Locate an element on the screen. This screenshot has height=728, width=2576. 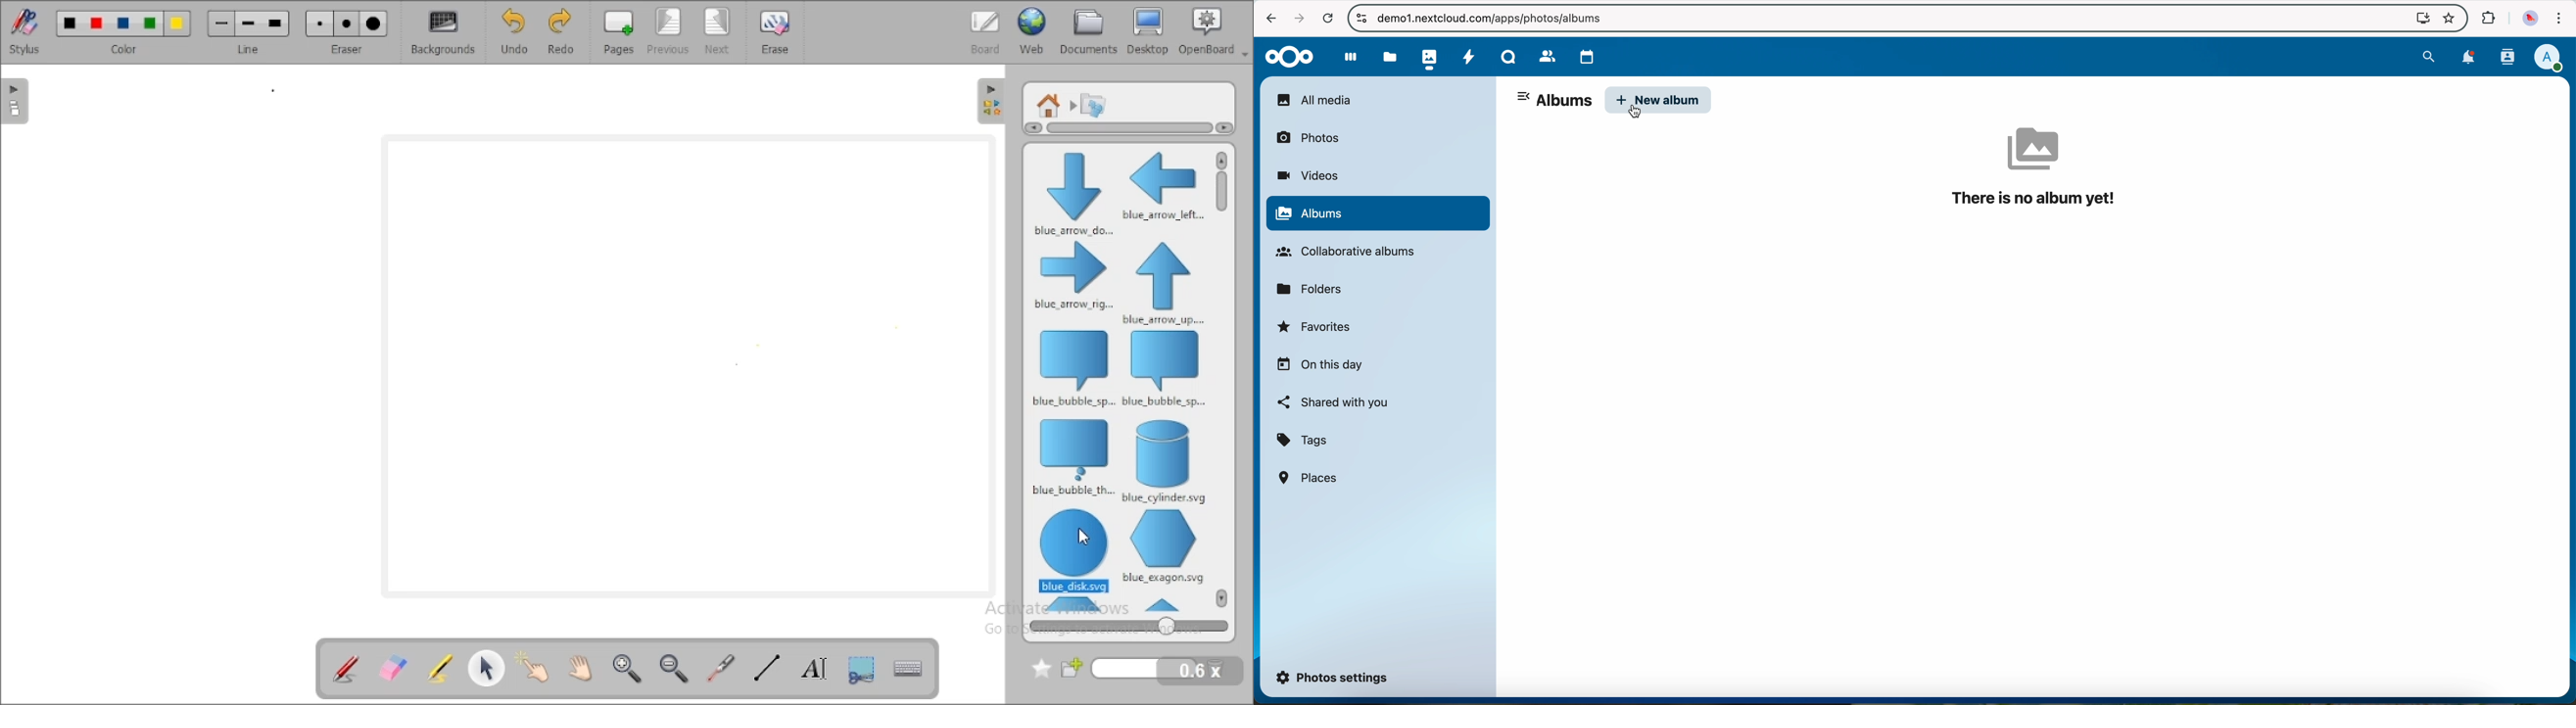
controls is located at coordinates (1361, 18).